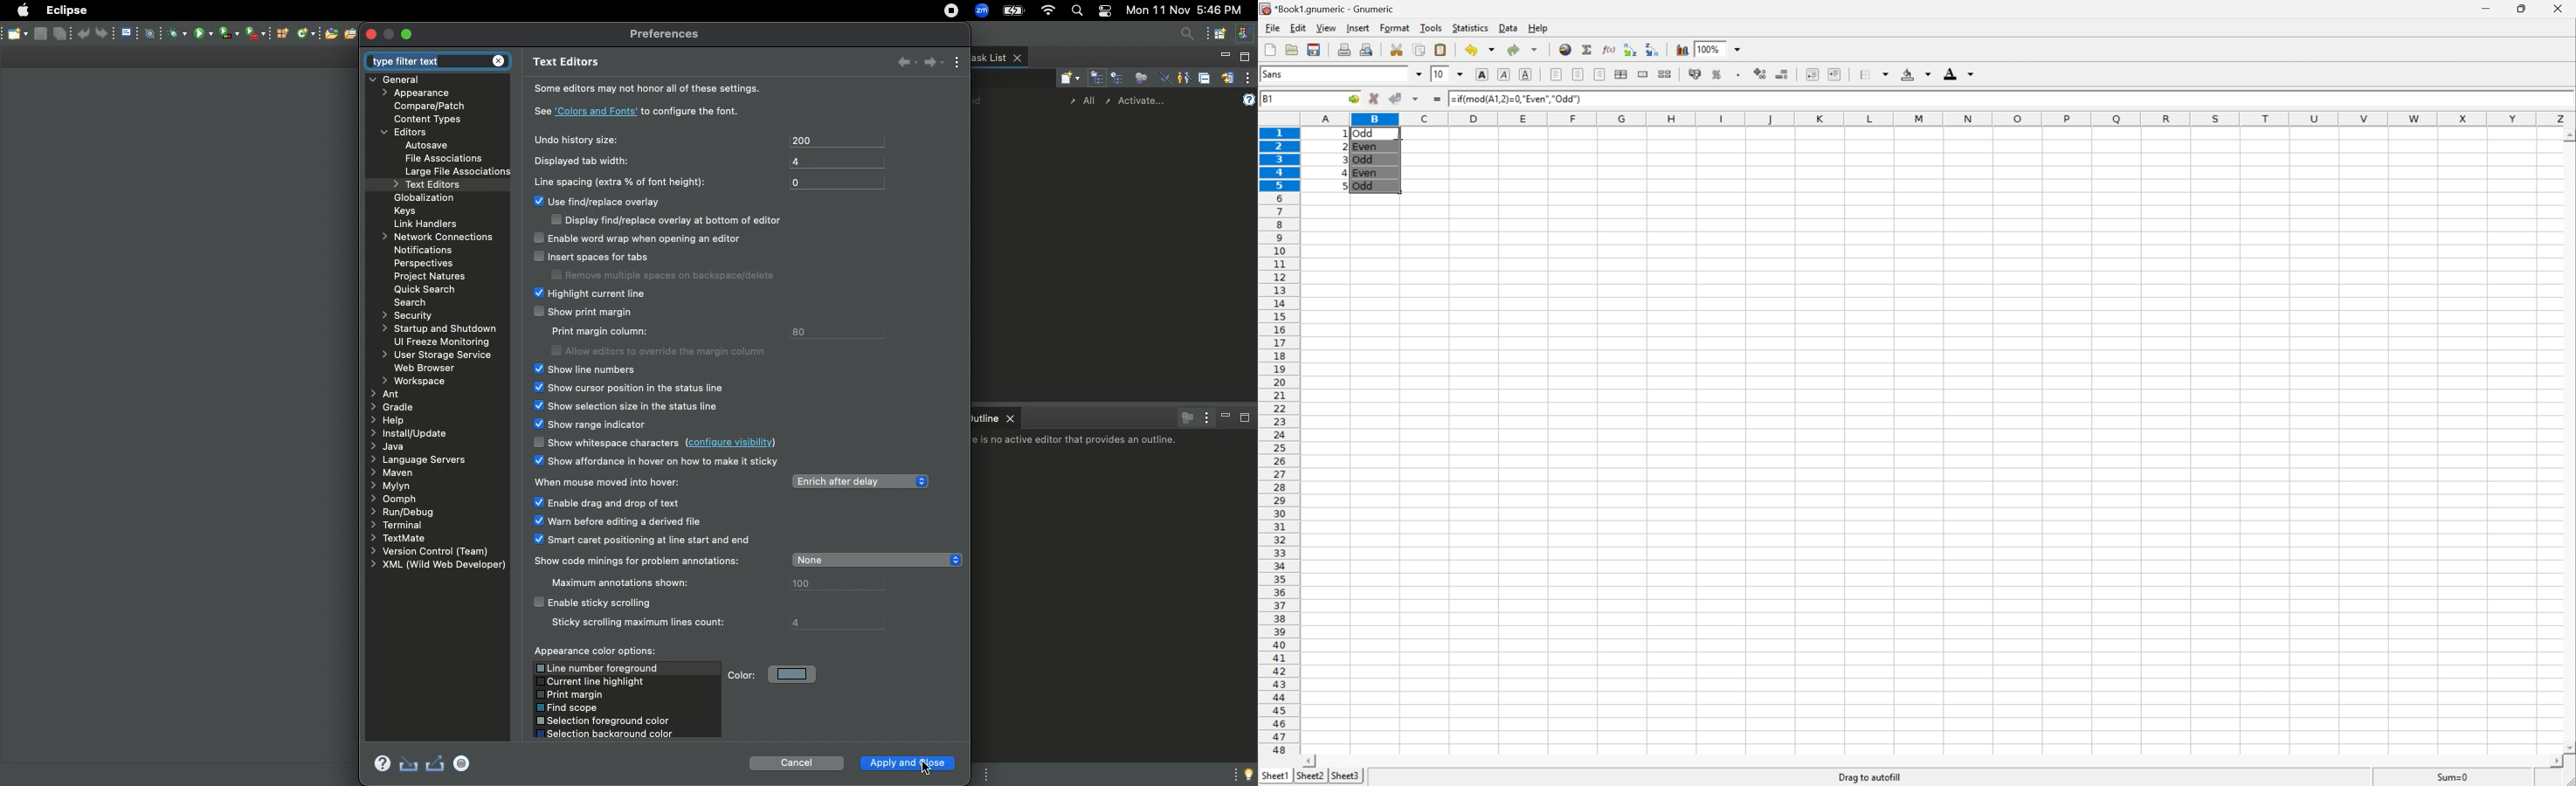  What do you see at coordinates (1526, 74) in the screenshot?
I see `Underline` at bounding box center [1526, 74].